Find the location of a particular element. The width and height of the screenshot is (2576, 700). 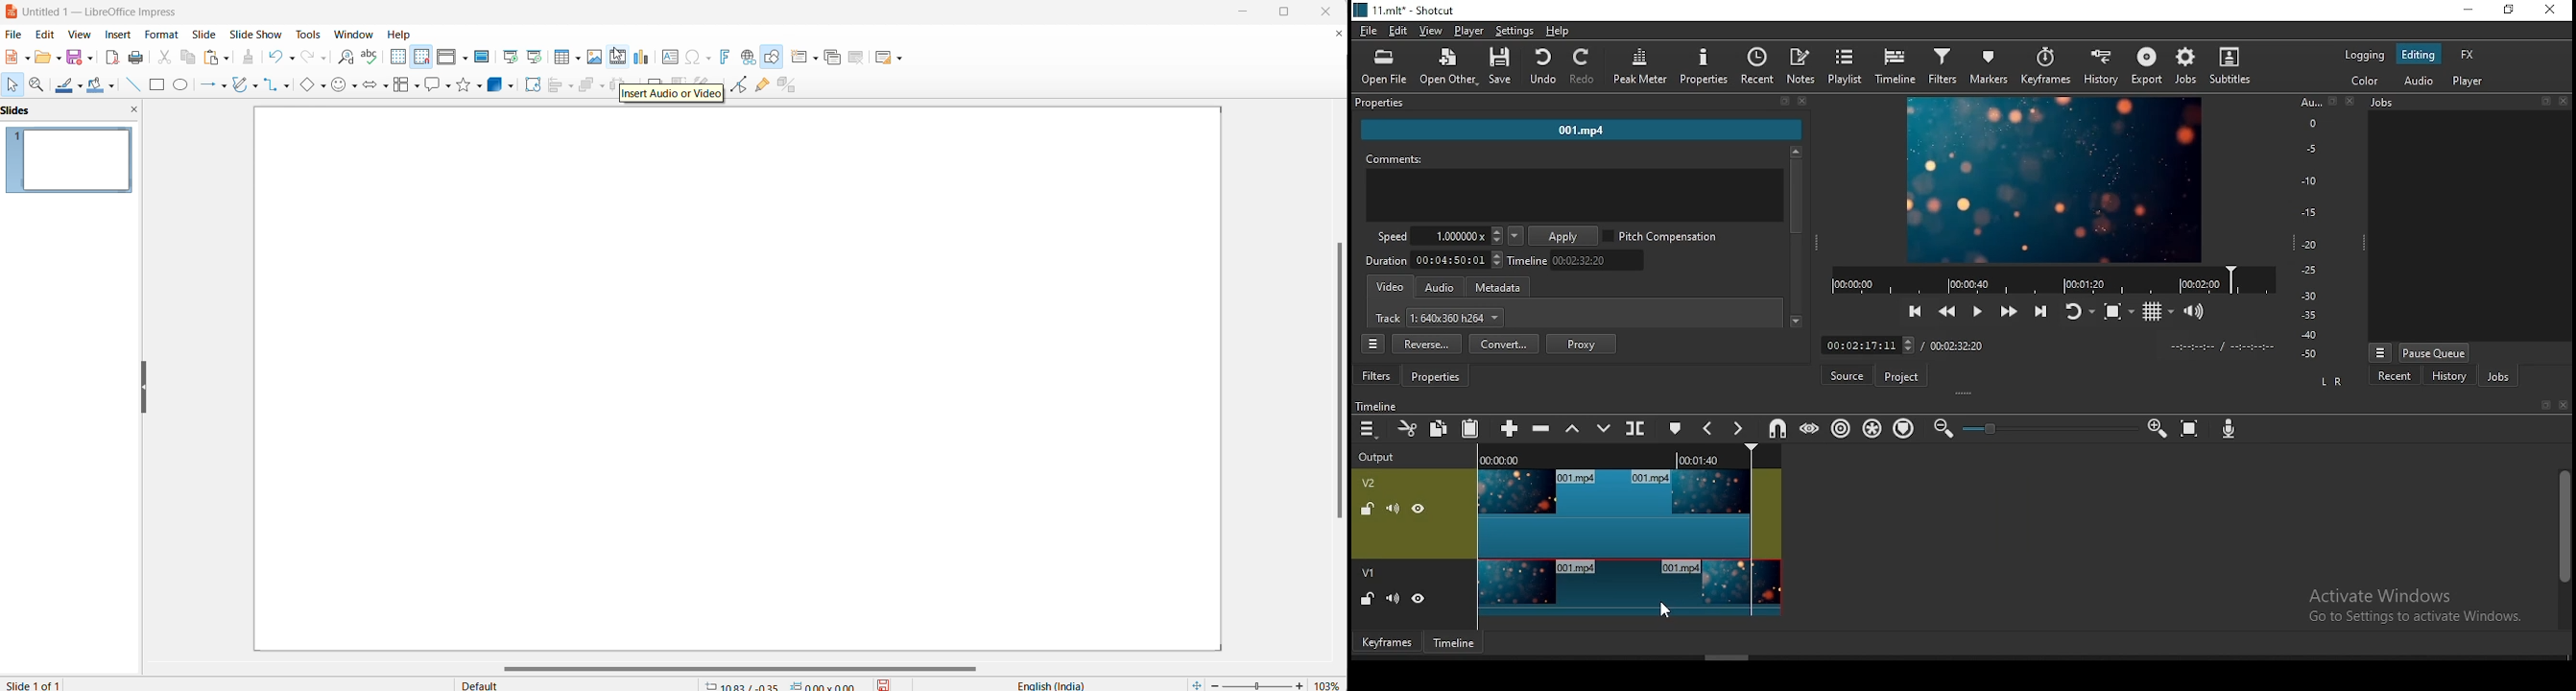

CLOSE is located at coordinates (2562, 406).